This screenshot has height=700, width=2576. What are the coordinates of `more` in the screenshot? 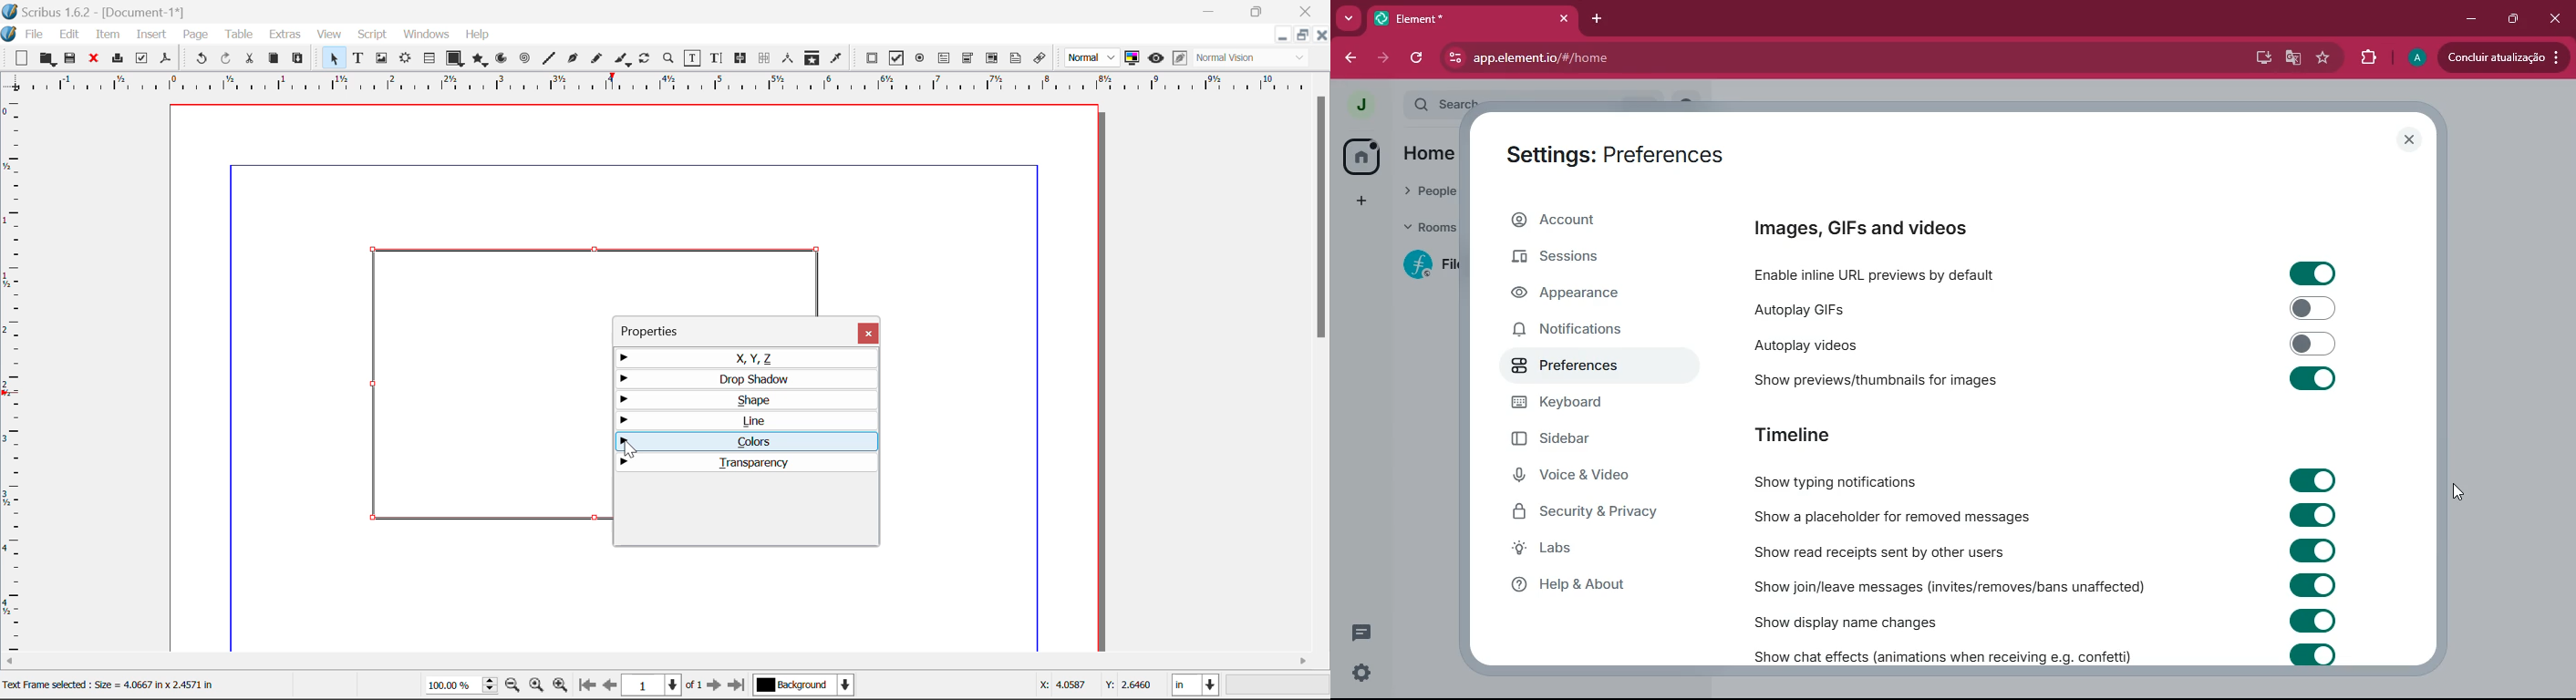 It's located at (1363, 200).